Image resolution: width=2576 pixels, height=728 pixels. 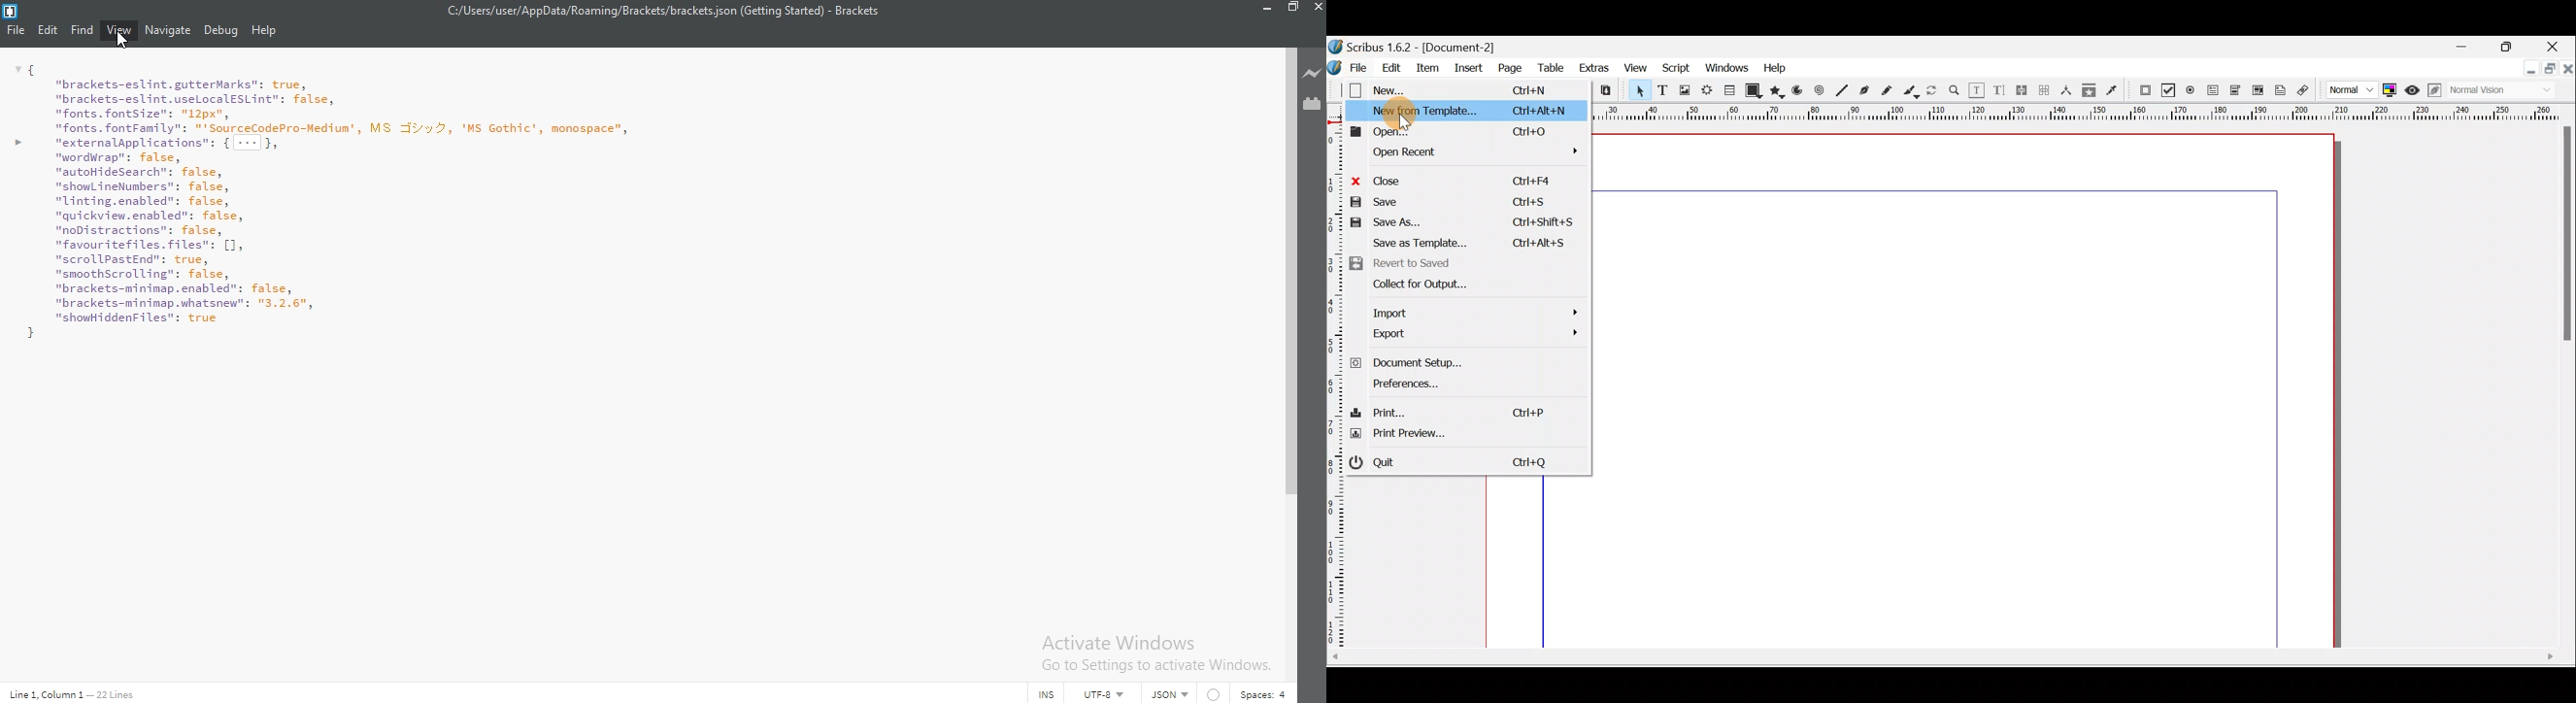 What do you see at coordinates (1465, 201) in the screenshot?
I see `Save` at bounding box center [1465, 201].